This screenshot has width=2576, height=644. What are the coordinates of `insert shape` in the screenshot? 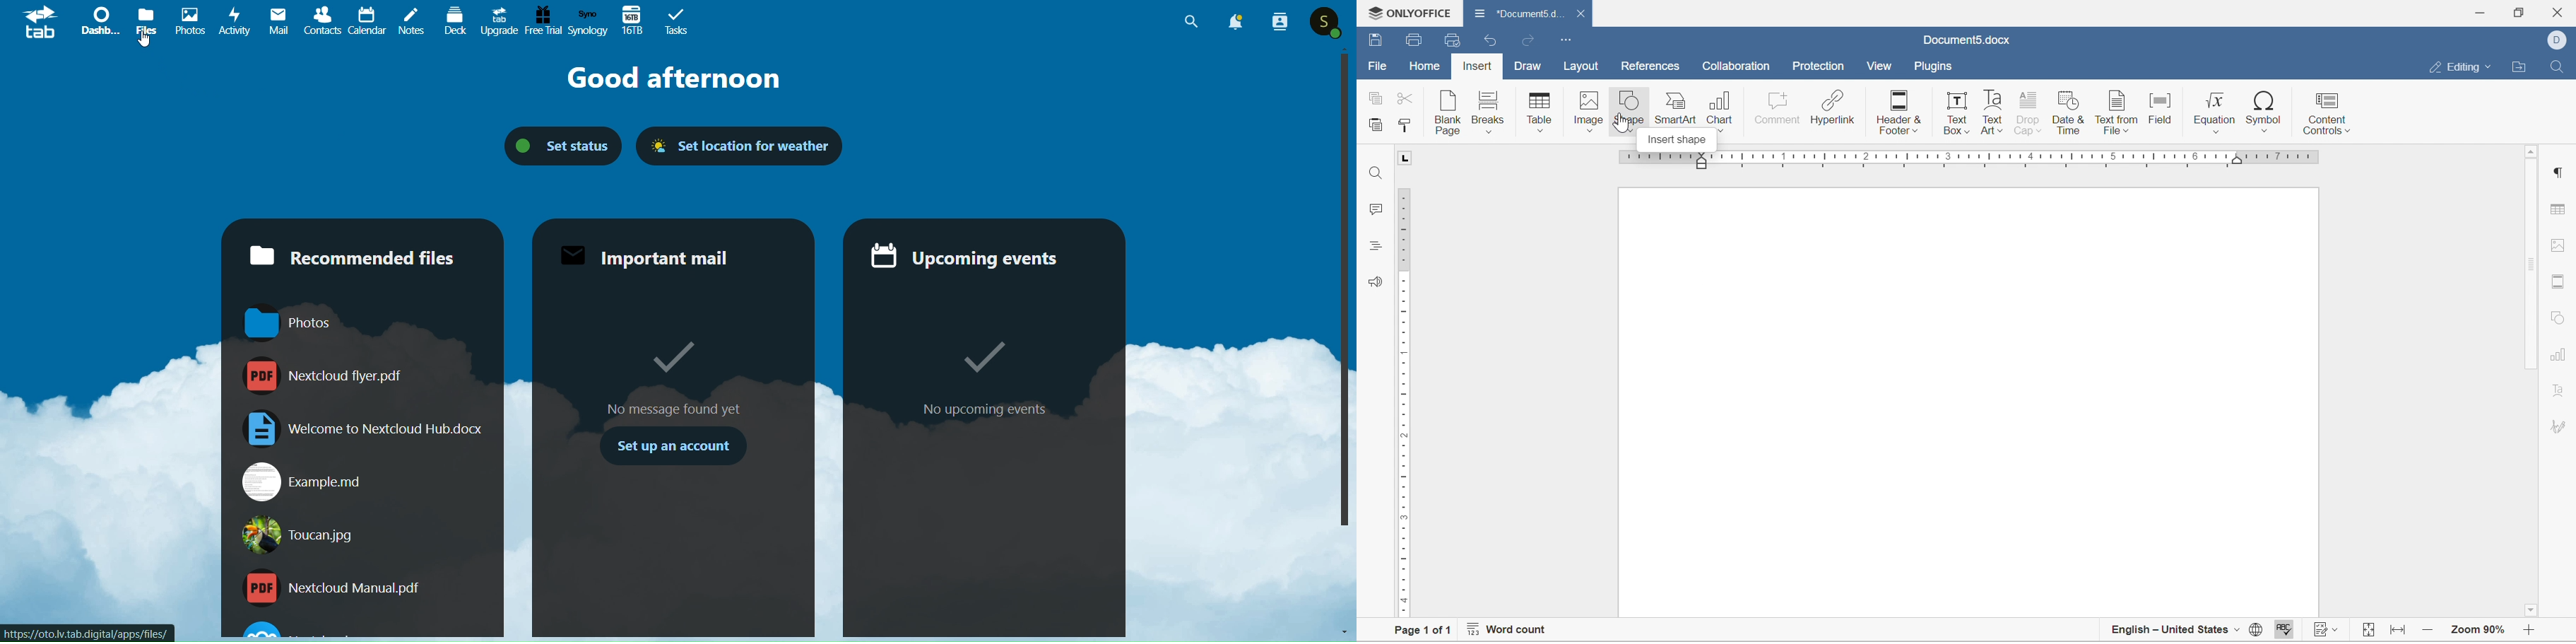 It's located at (1676, 139).